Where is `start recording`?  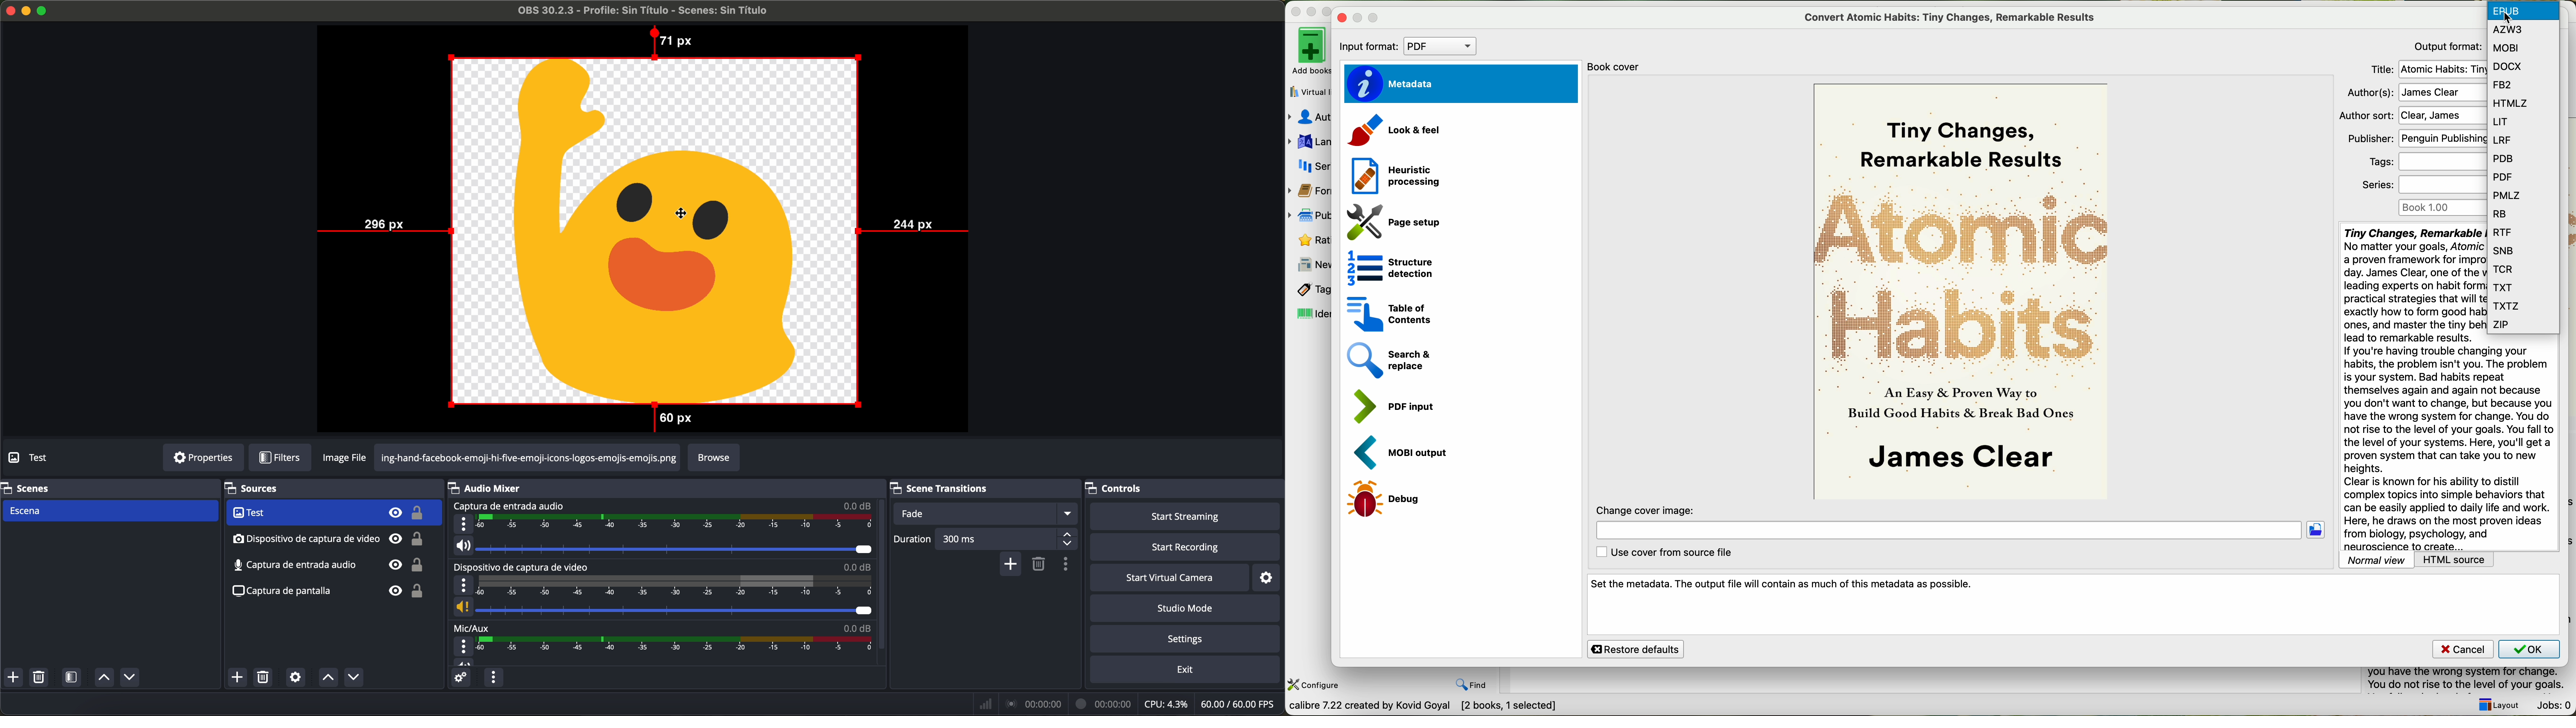 start recording is located at coordinates (1187, 548).